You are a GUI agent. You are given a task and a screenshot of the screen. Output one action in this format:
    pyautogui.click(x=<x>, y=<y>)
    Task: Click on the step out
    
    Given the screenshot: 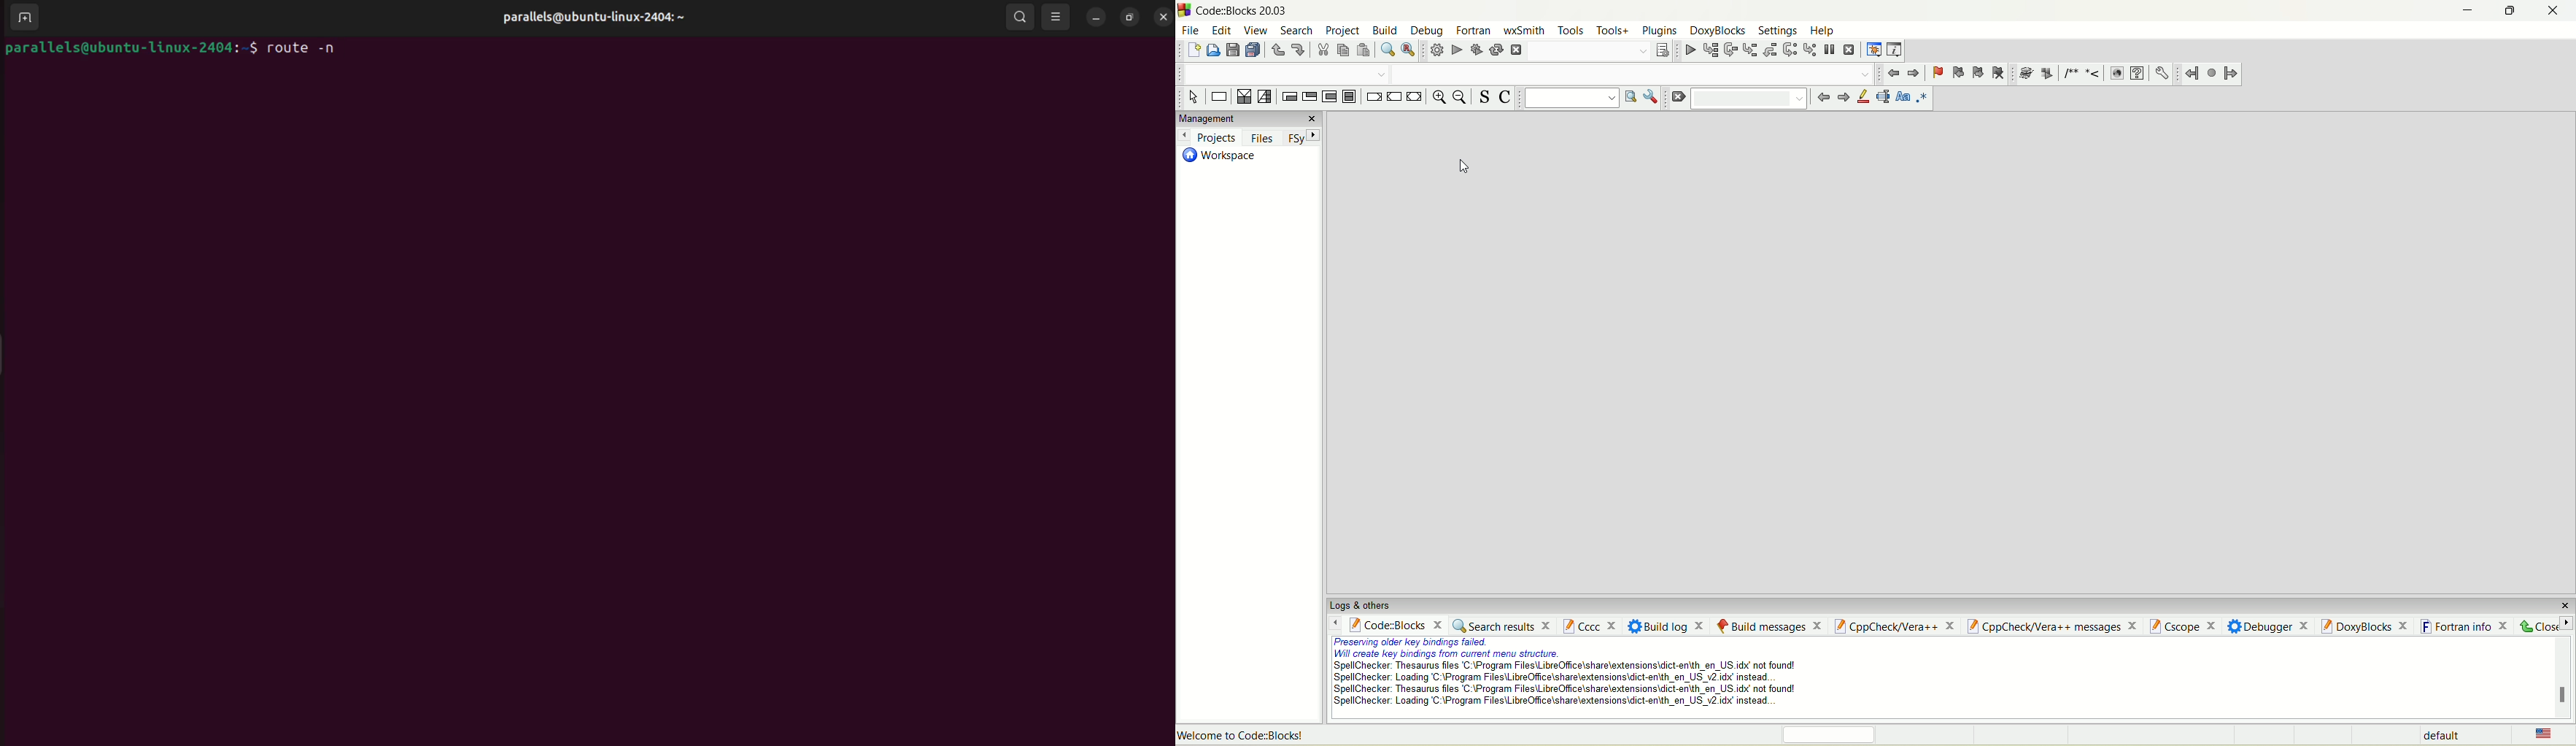 What is the action you would take?
    pyautogui.click(x=1769, y=49)
    